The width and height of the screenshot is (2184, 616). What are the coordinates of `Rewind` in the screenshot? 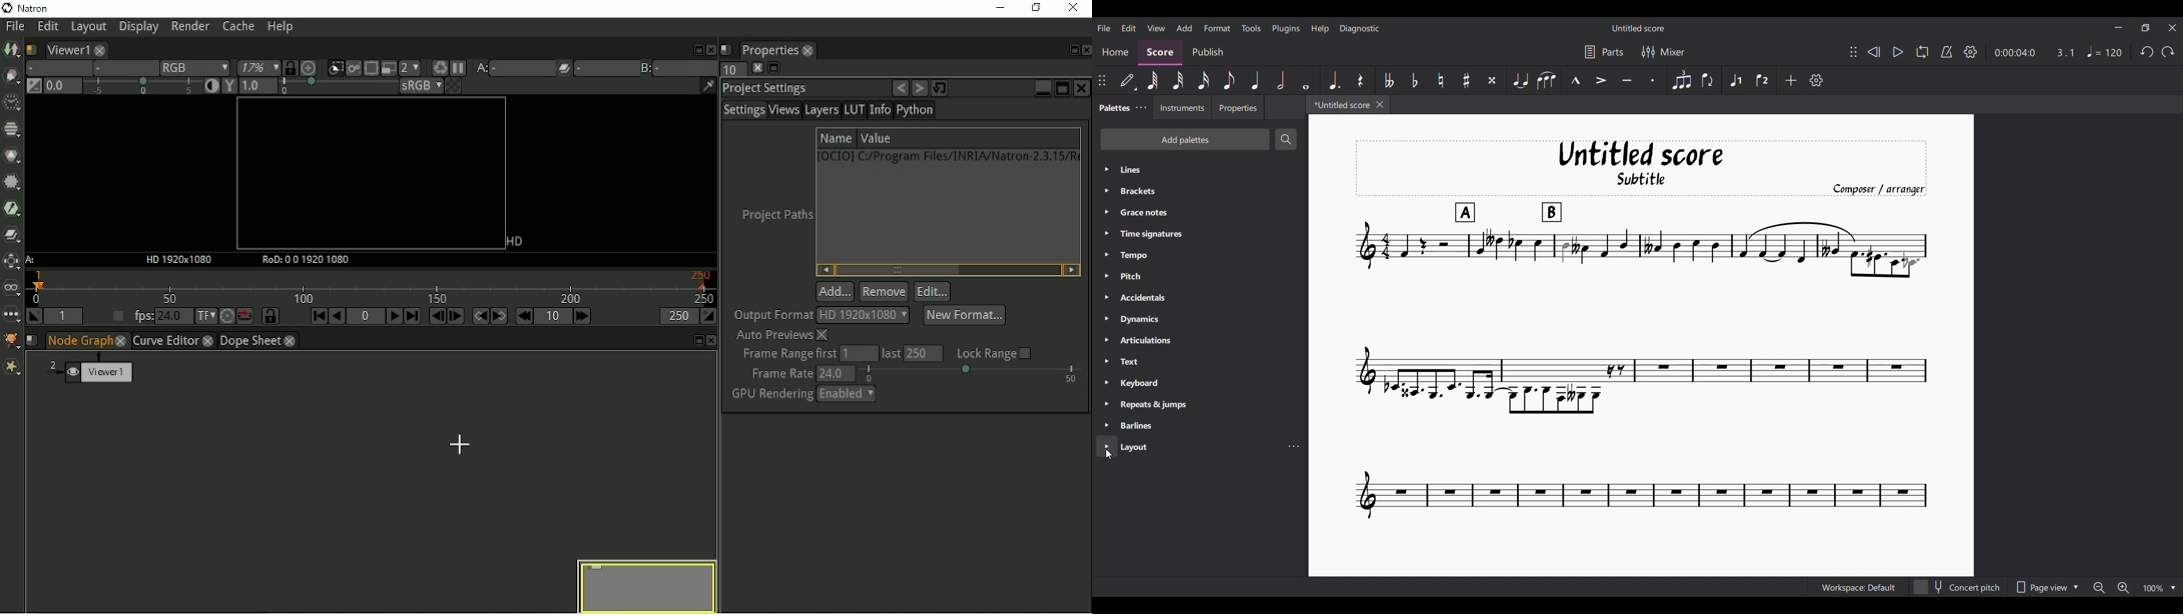 It's located at (1874, 52).